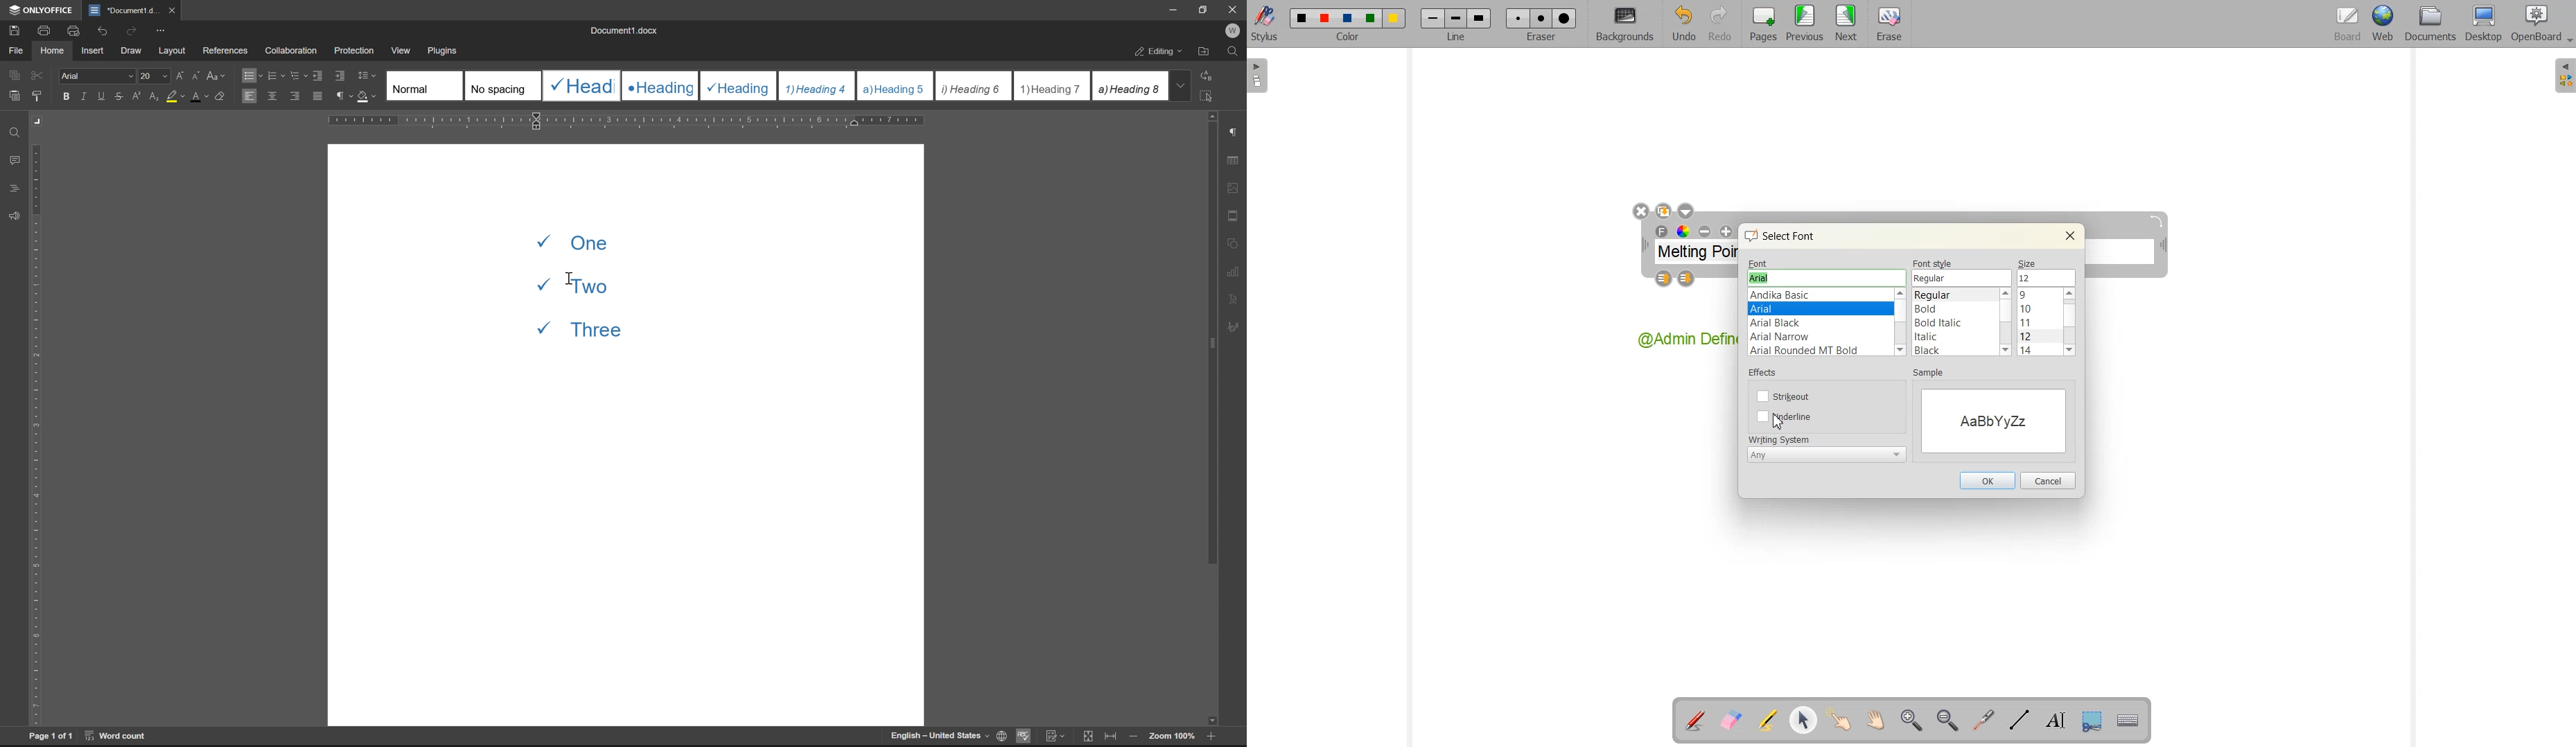 The image size is (2576, 756). What do you see at coordinates (1232, 185) in the screenshot?
I see `image settings` at bounding box center [1232, 185].